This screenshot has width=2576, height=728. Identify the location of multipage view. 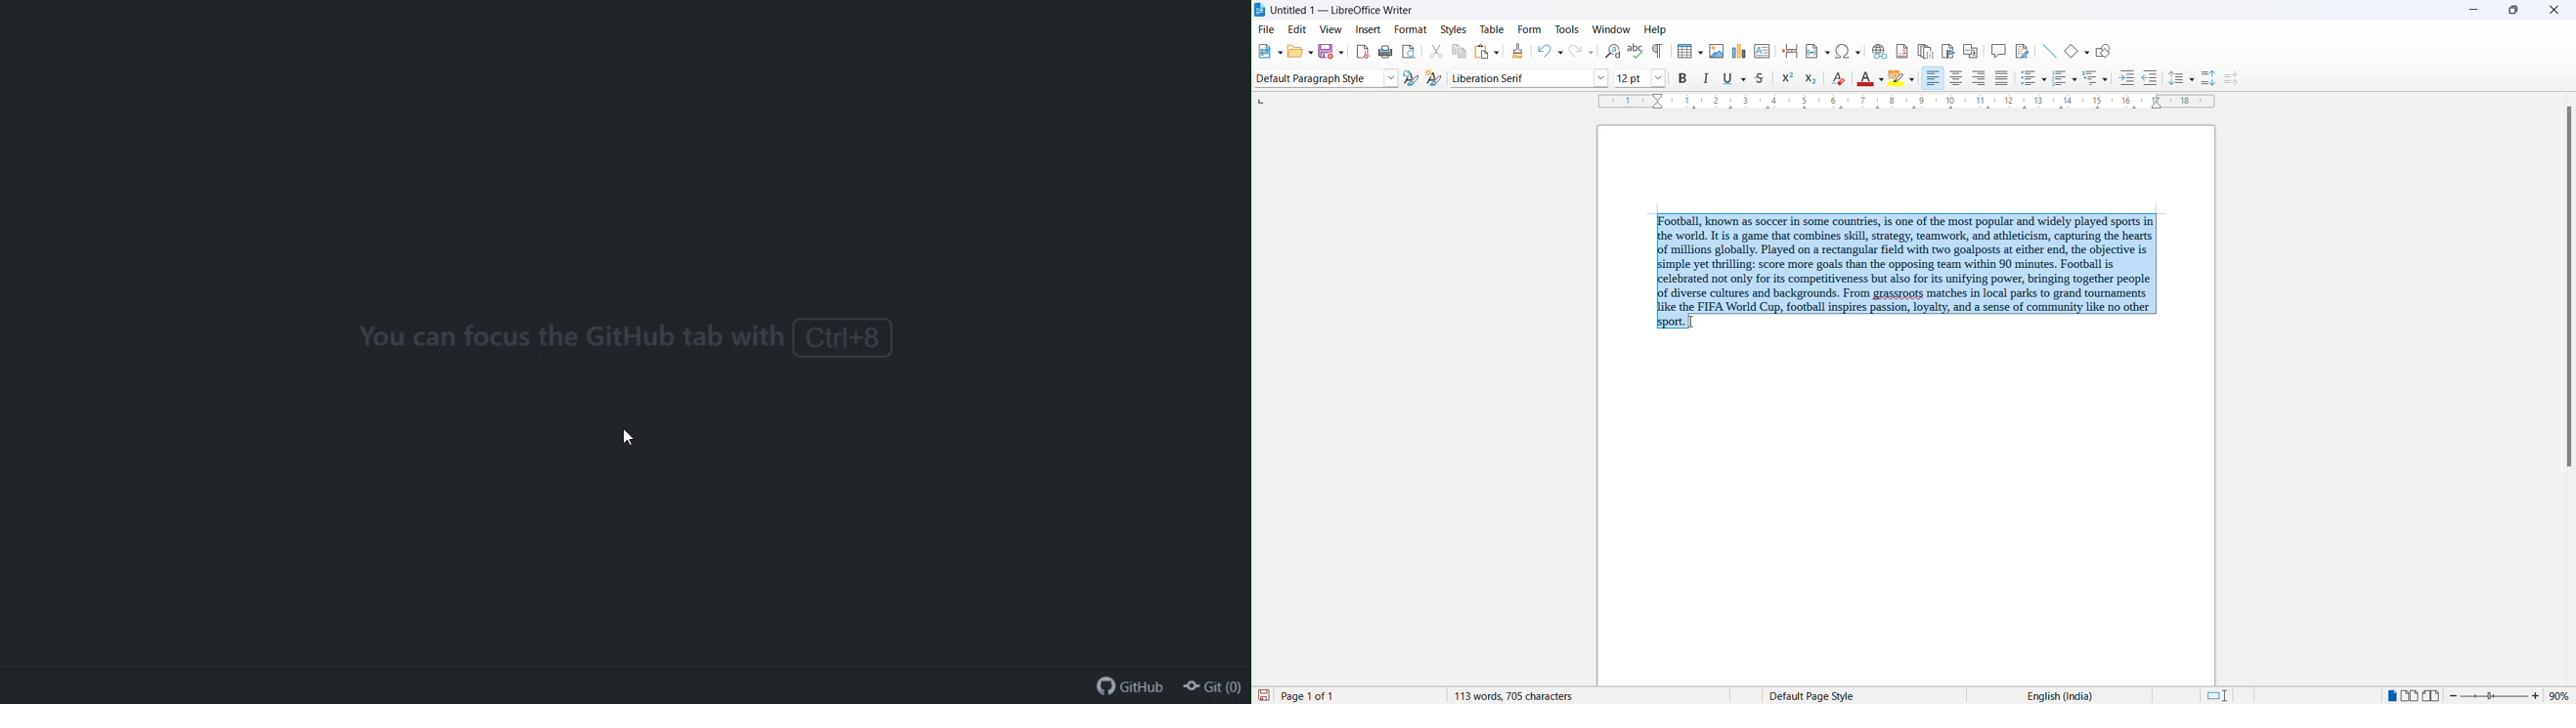
(2412, 697).